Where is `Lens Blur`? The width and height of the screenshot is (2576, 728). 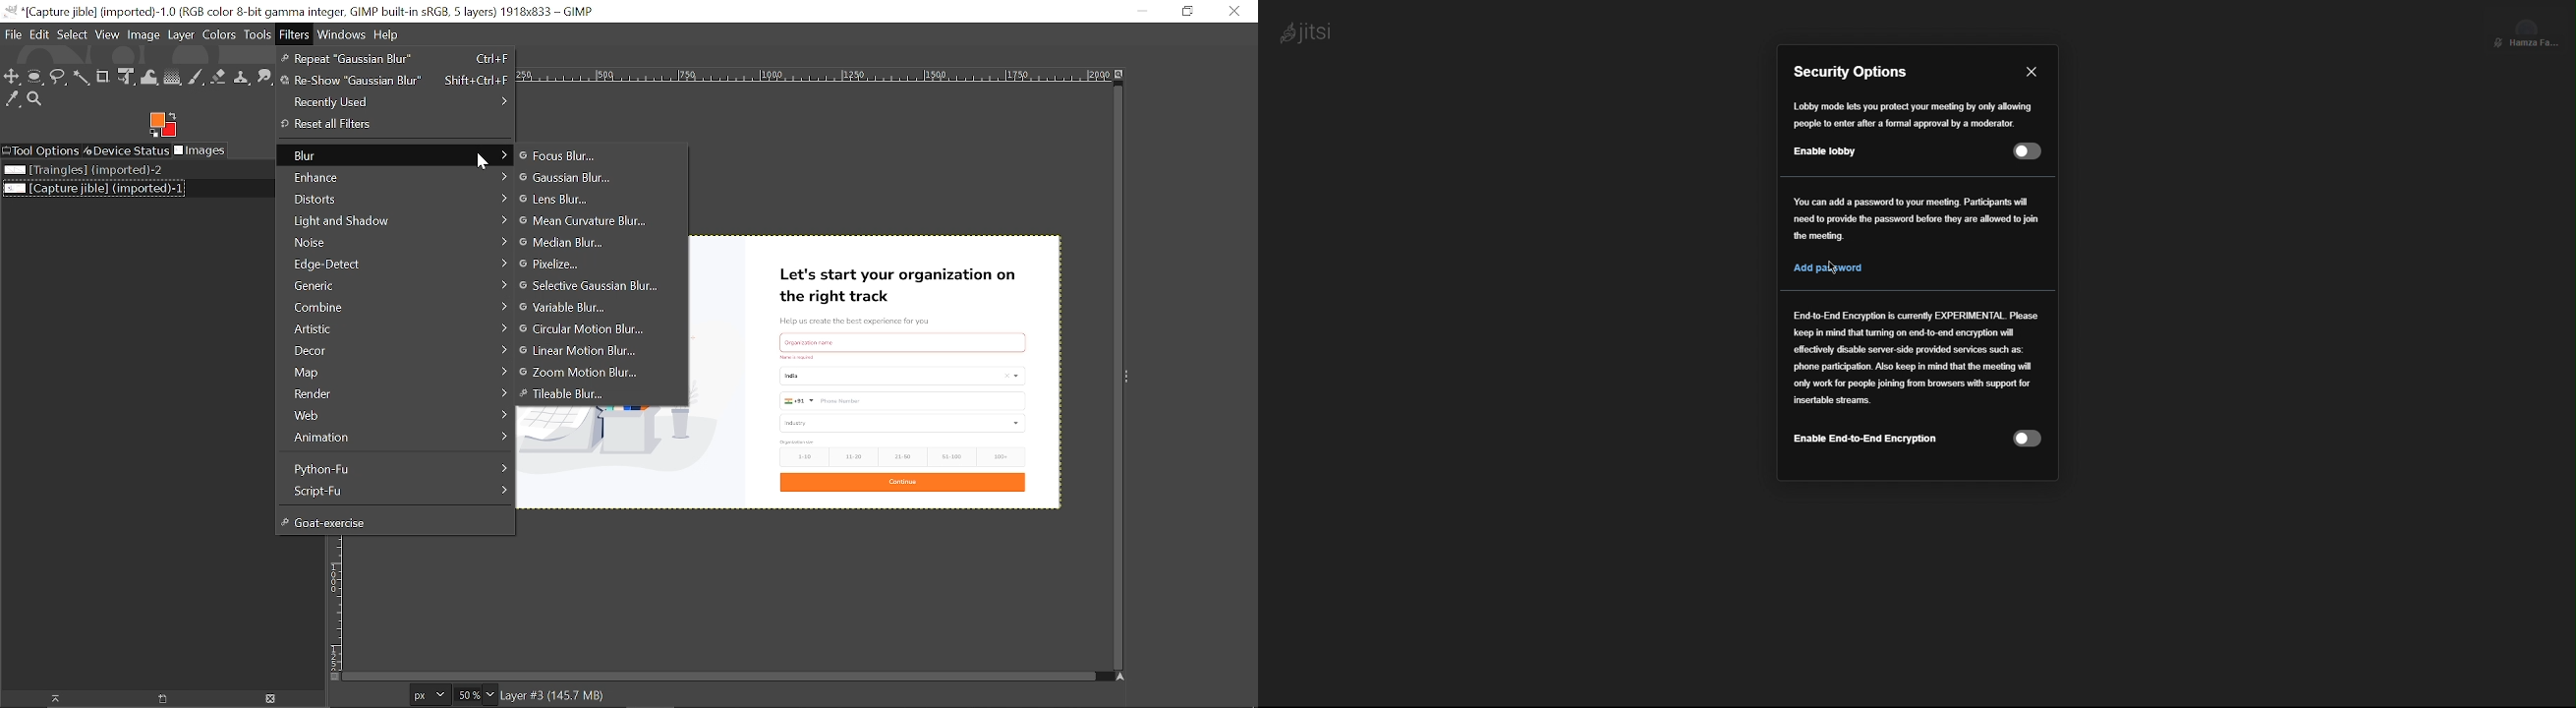 Lens Blur is located at coordinates (581, 200).